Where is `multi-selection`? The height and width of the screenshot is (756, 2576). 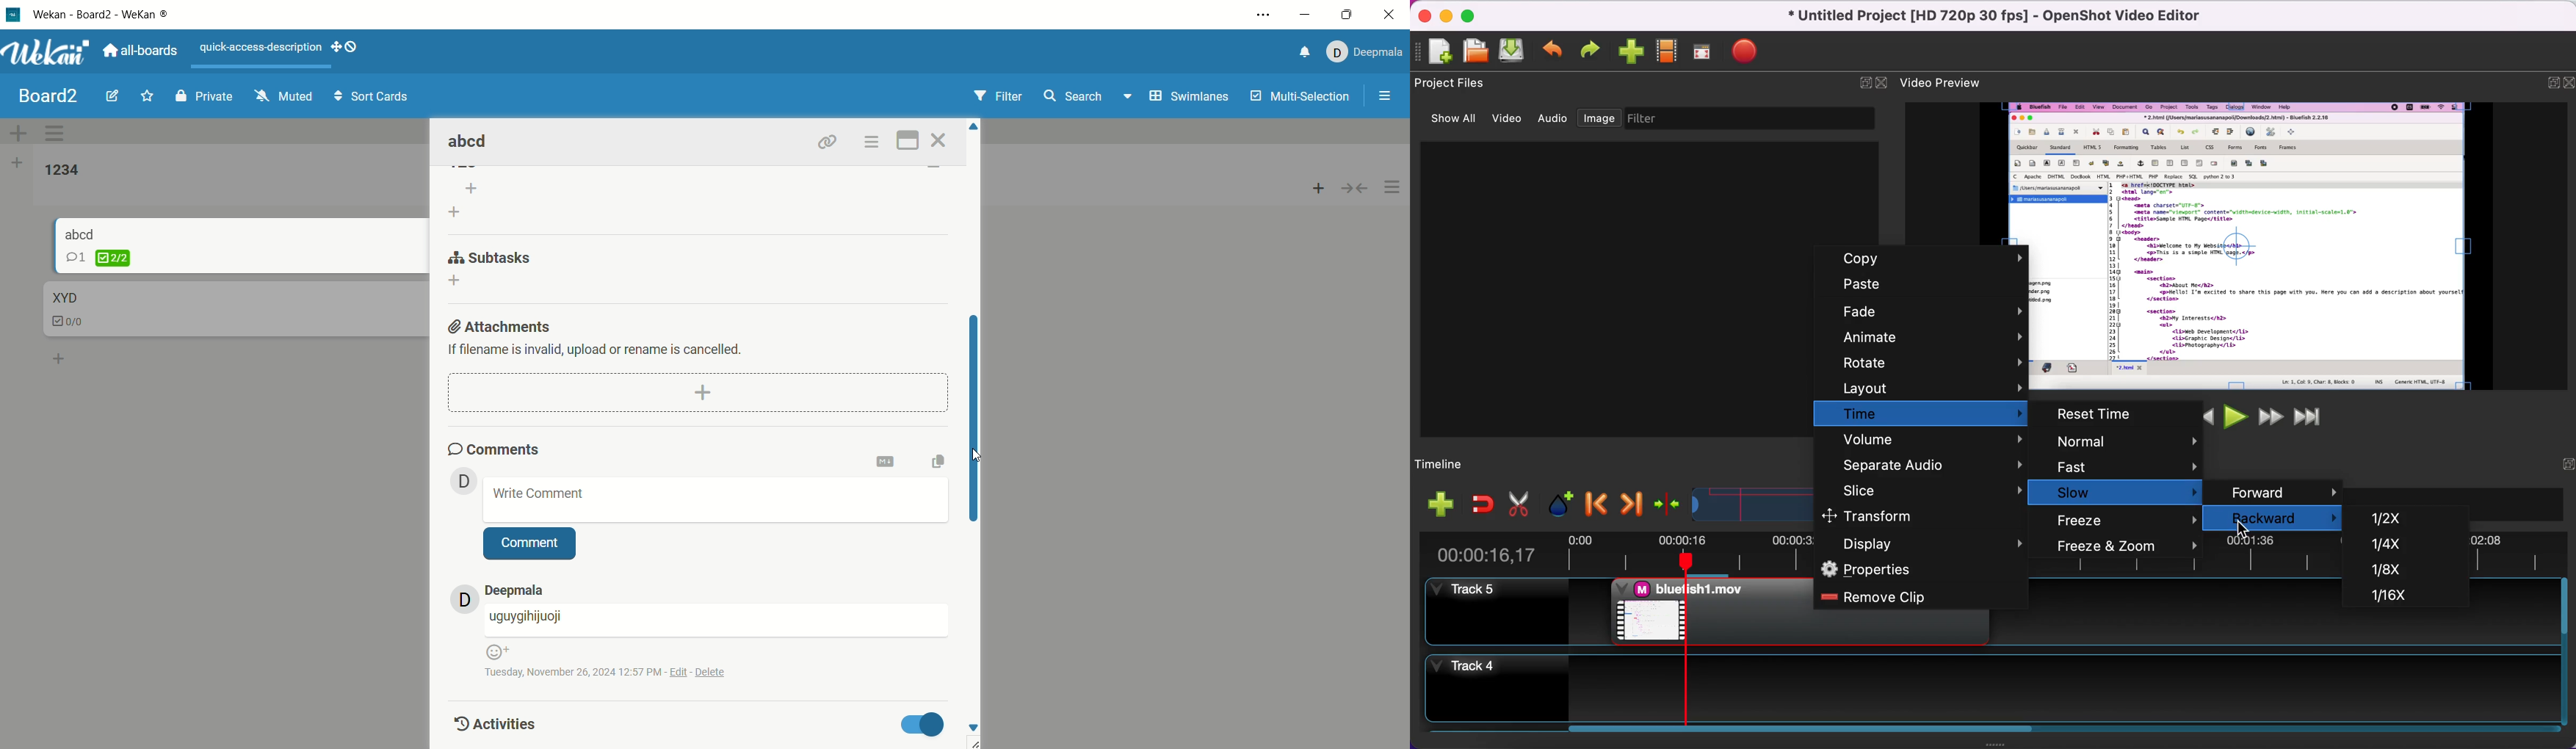 multi-selection is located at coordinates (1302, 97).